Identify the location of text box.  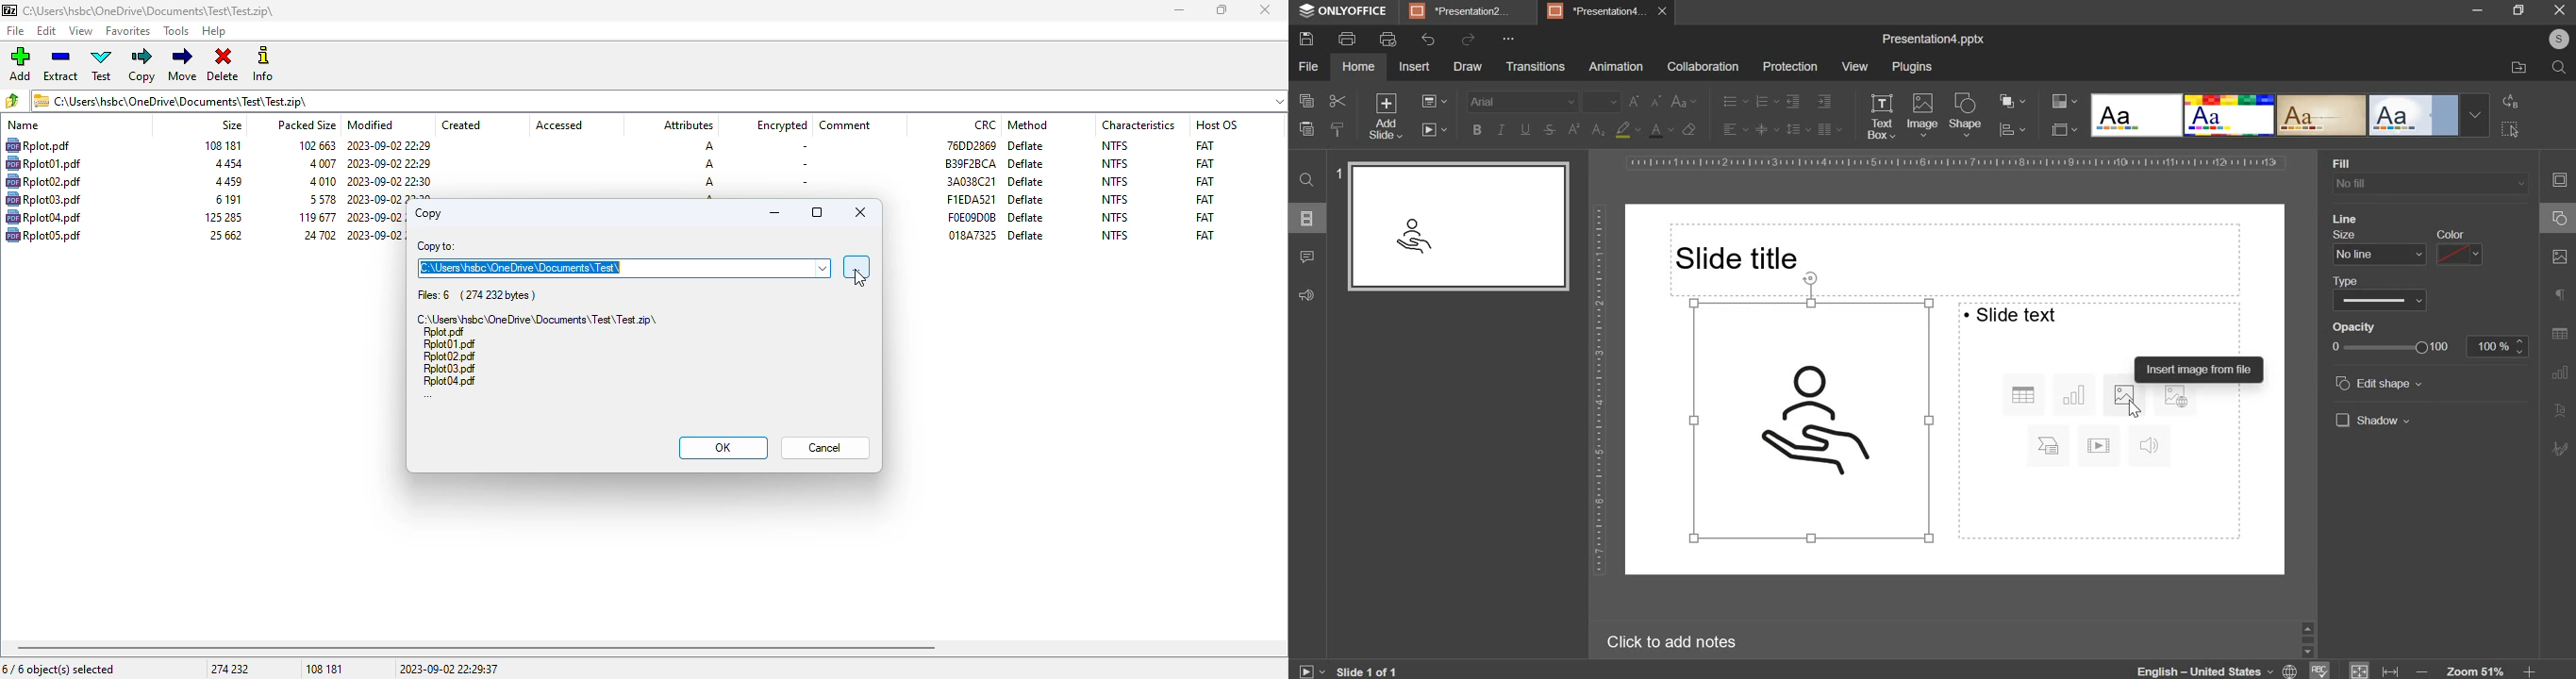
(1882, 117).